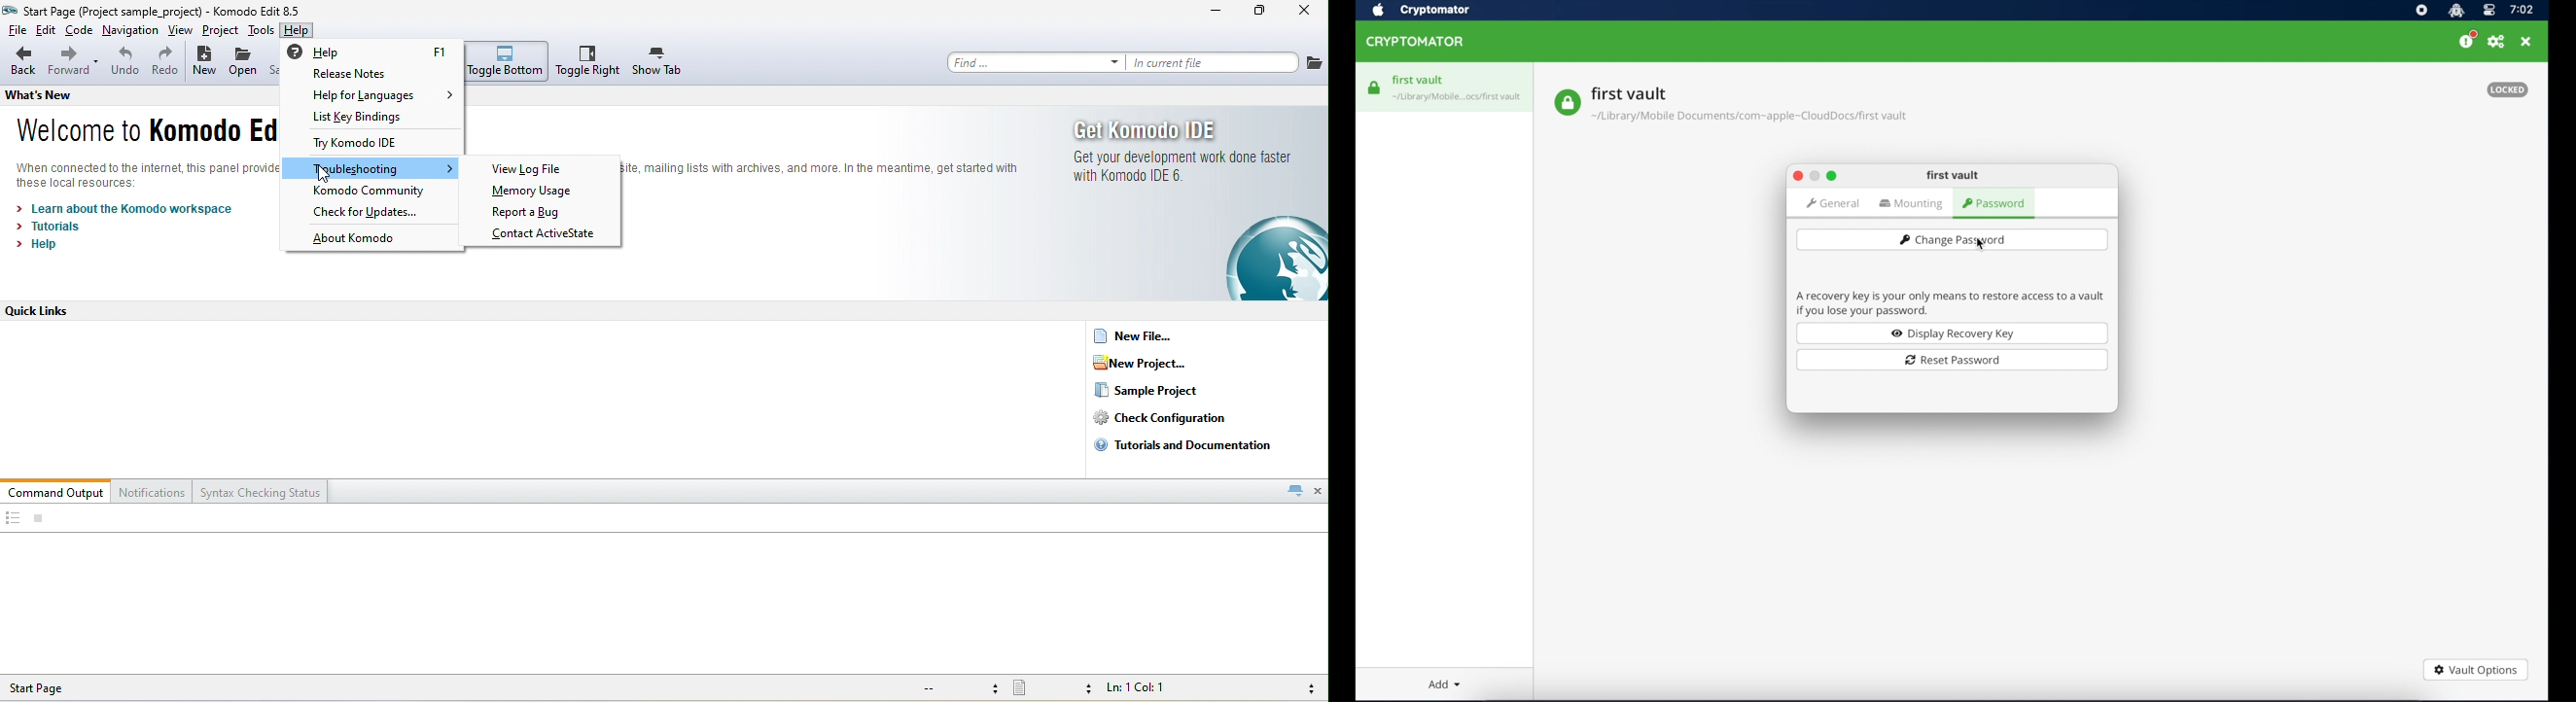  Describe the element at coordinates (1175, 418) in the screenshot. I see `check configuration` at that location.